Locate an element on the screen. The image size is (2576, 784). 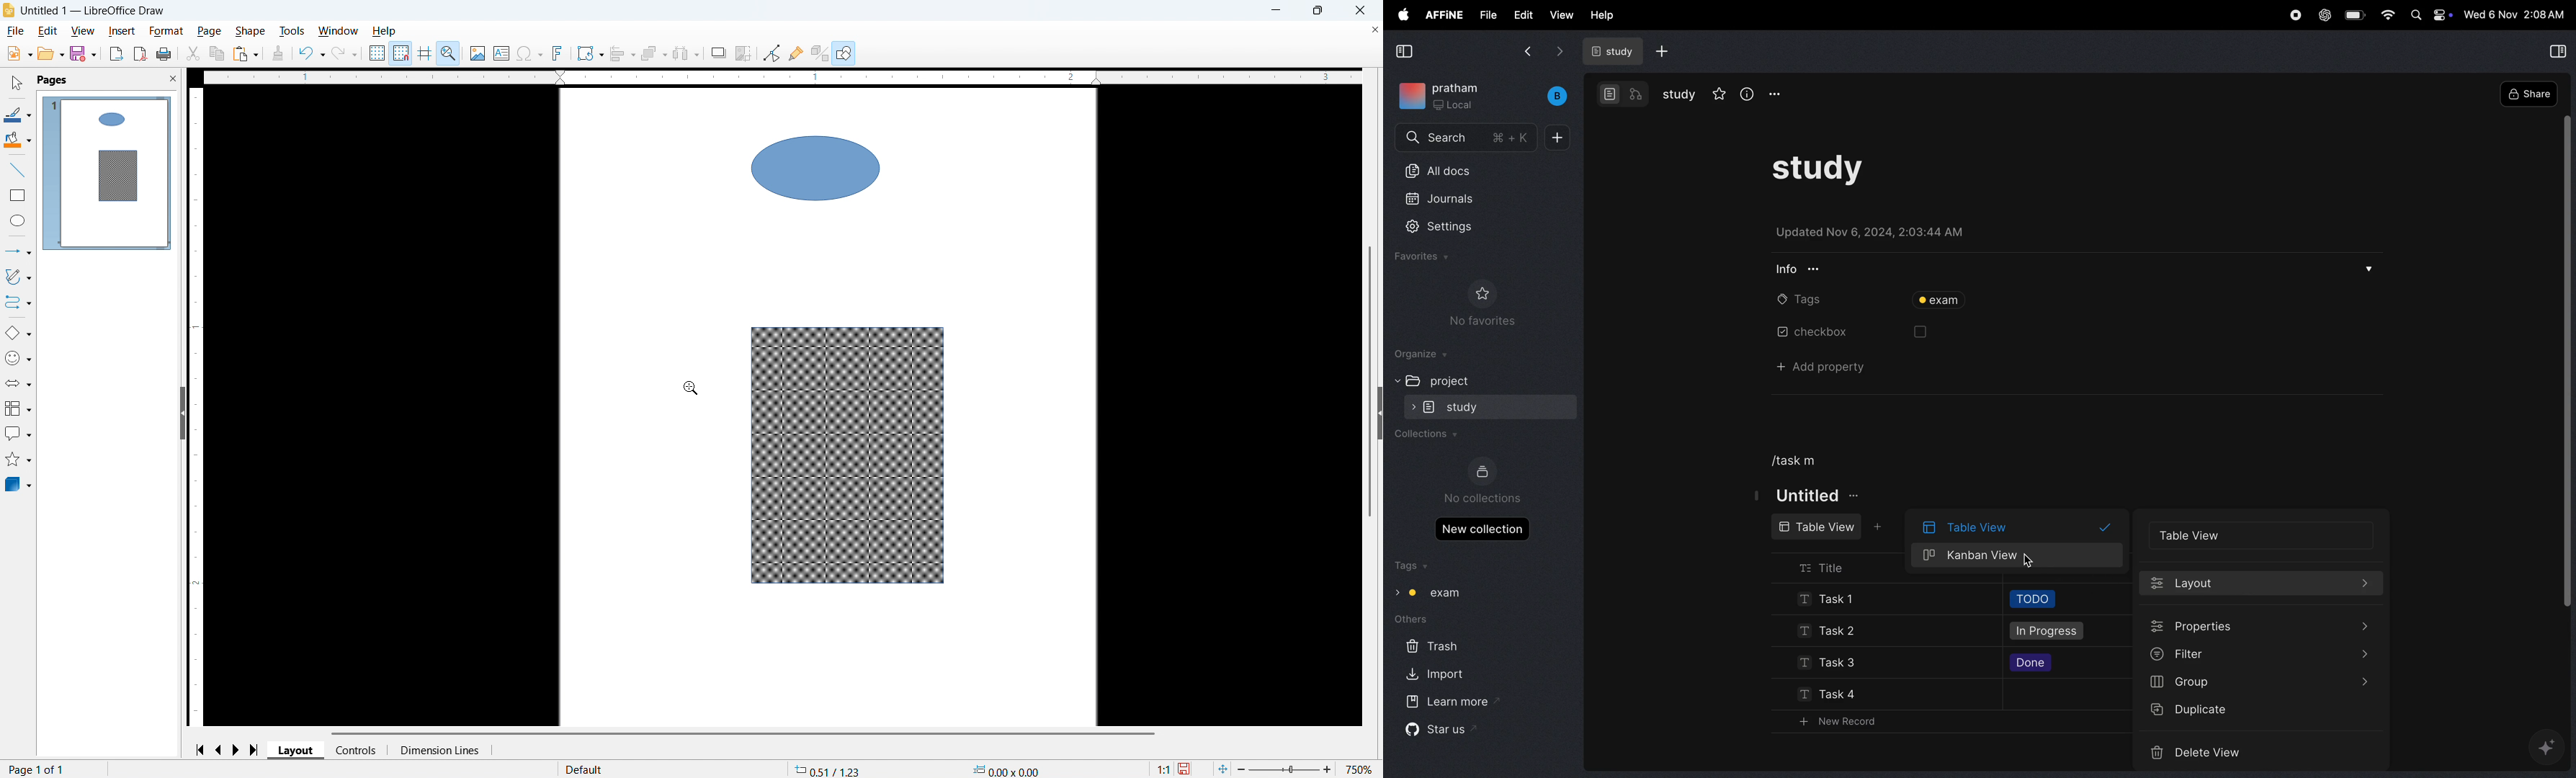
apple menu is located at coordinates (1400, 15).